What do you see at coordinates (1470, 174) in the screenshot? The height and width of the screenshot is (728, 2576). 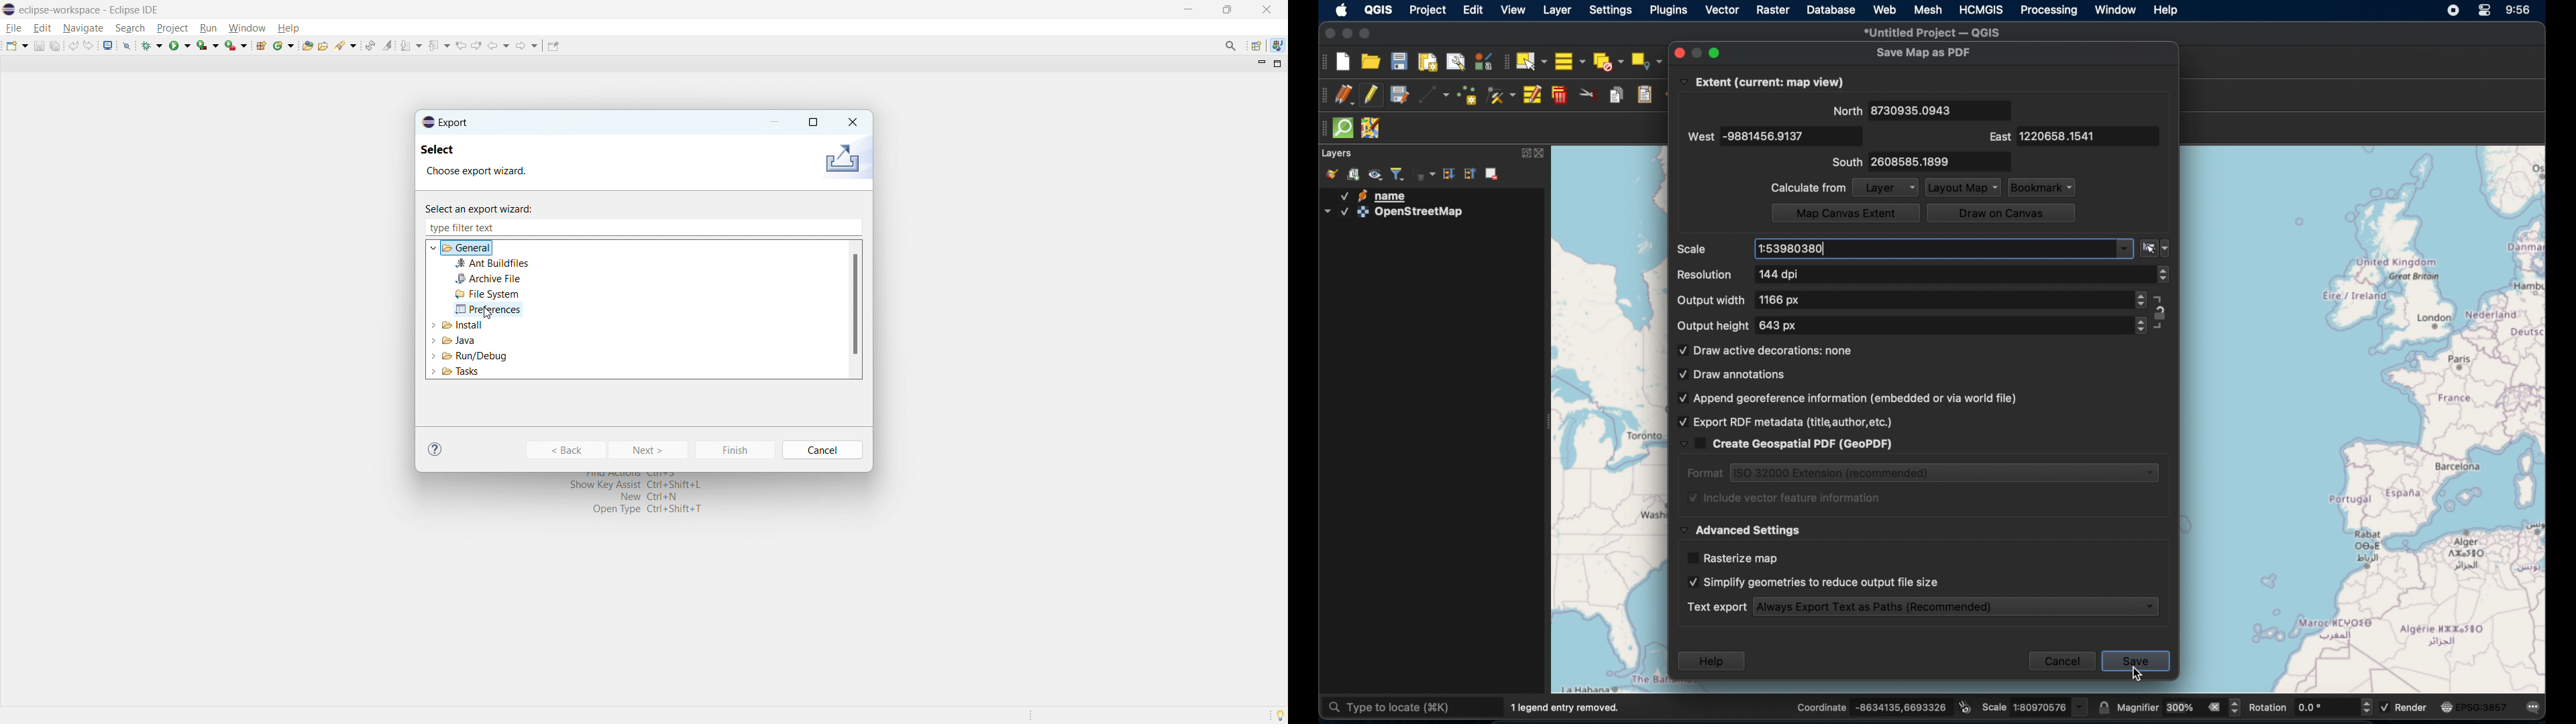 I see `collapse all` at bounding box center [1470, 174].